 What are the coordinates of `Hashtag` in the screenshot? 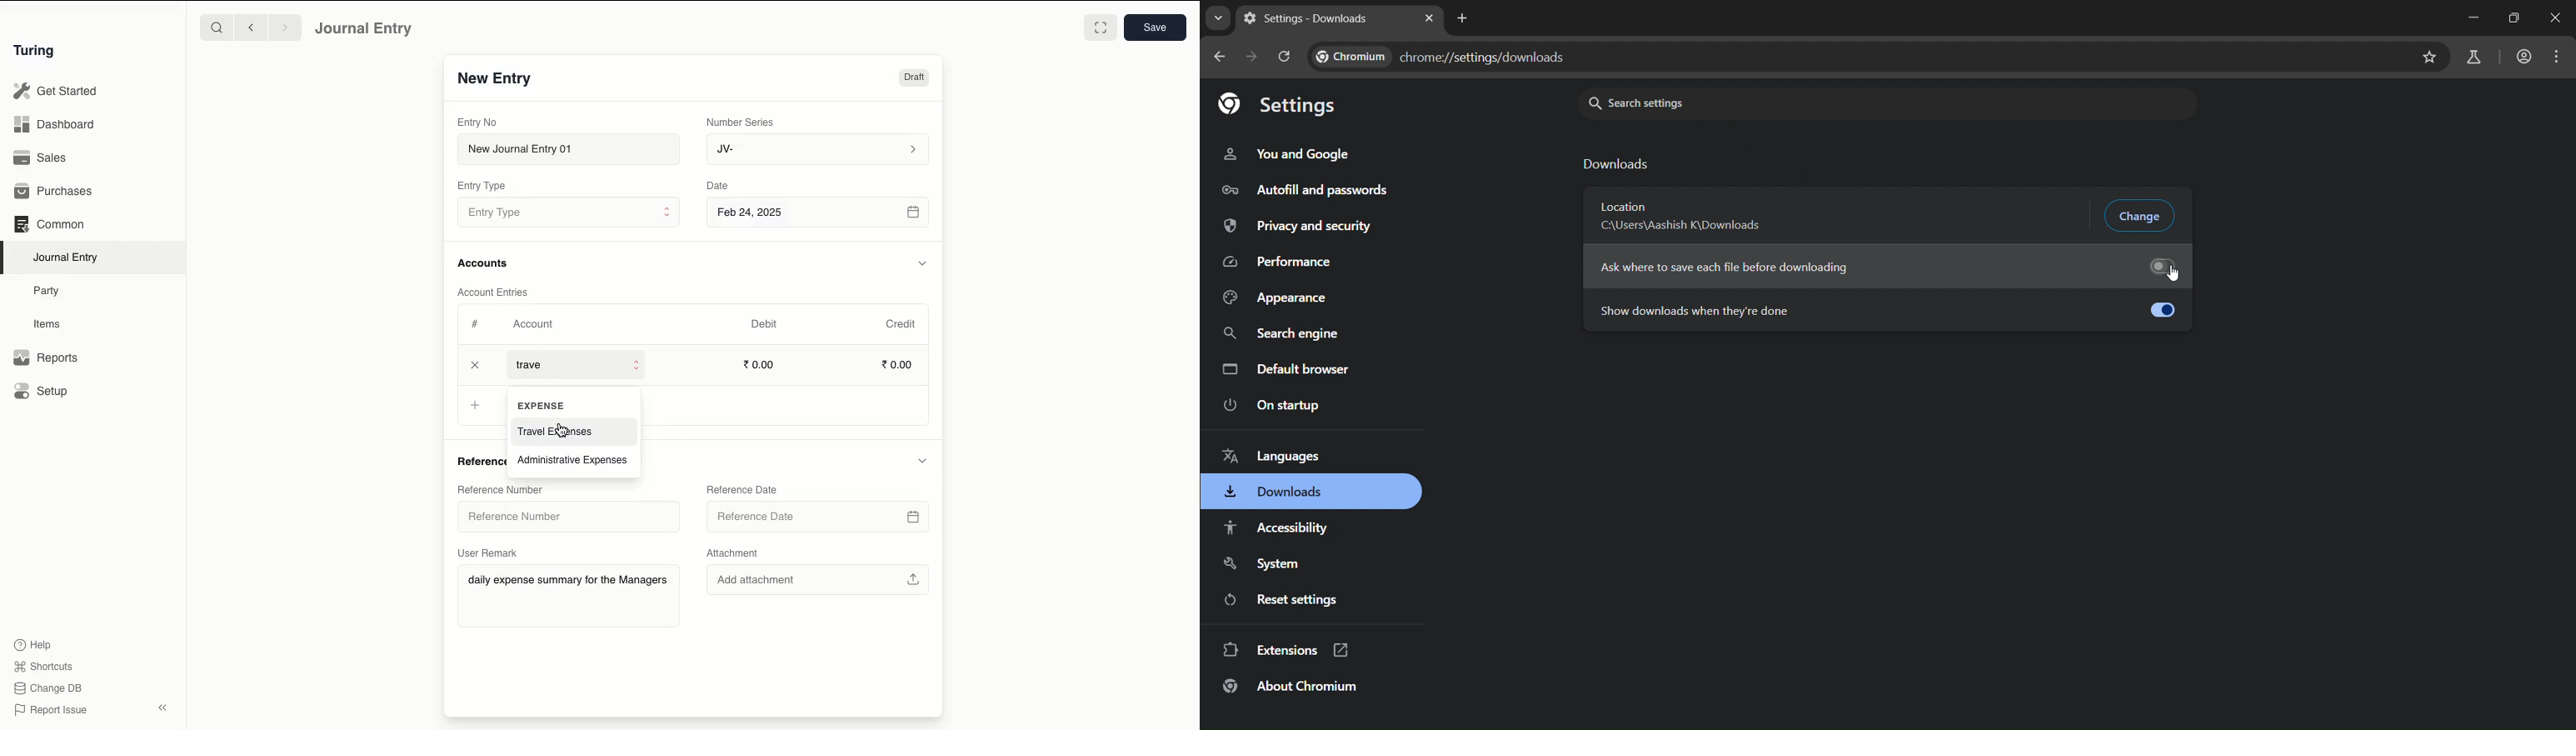 It's located at (477, 323).